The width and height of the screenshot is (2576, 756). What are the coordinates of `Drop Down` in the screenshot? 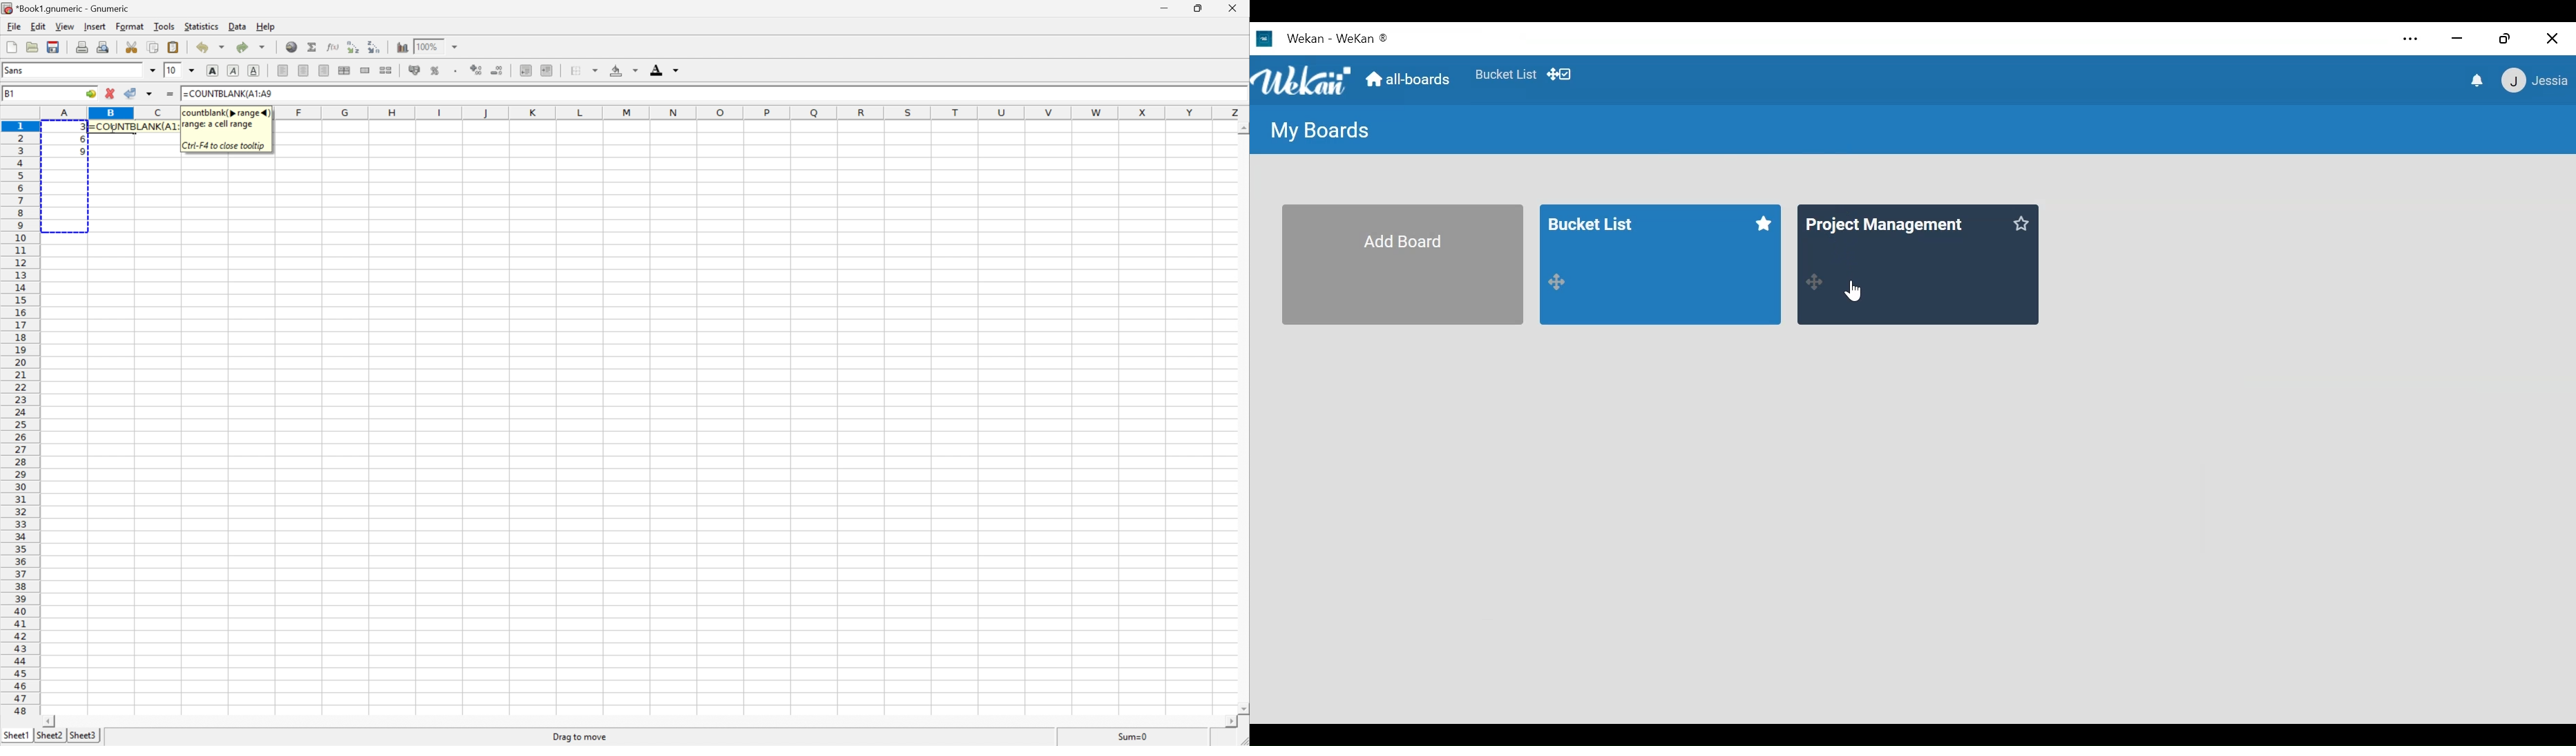 It's located at (457, 46).